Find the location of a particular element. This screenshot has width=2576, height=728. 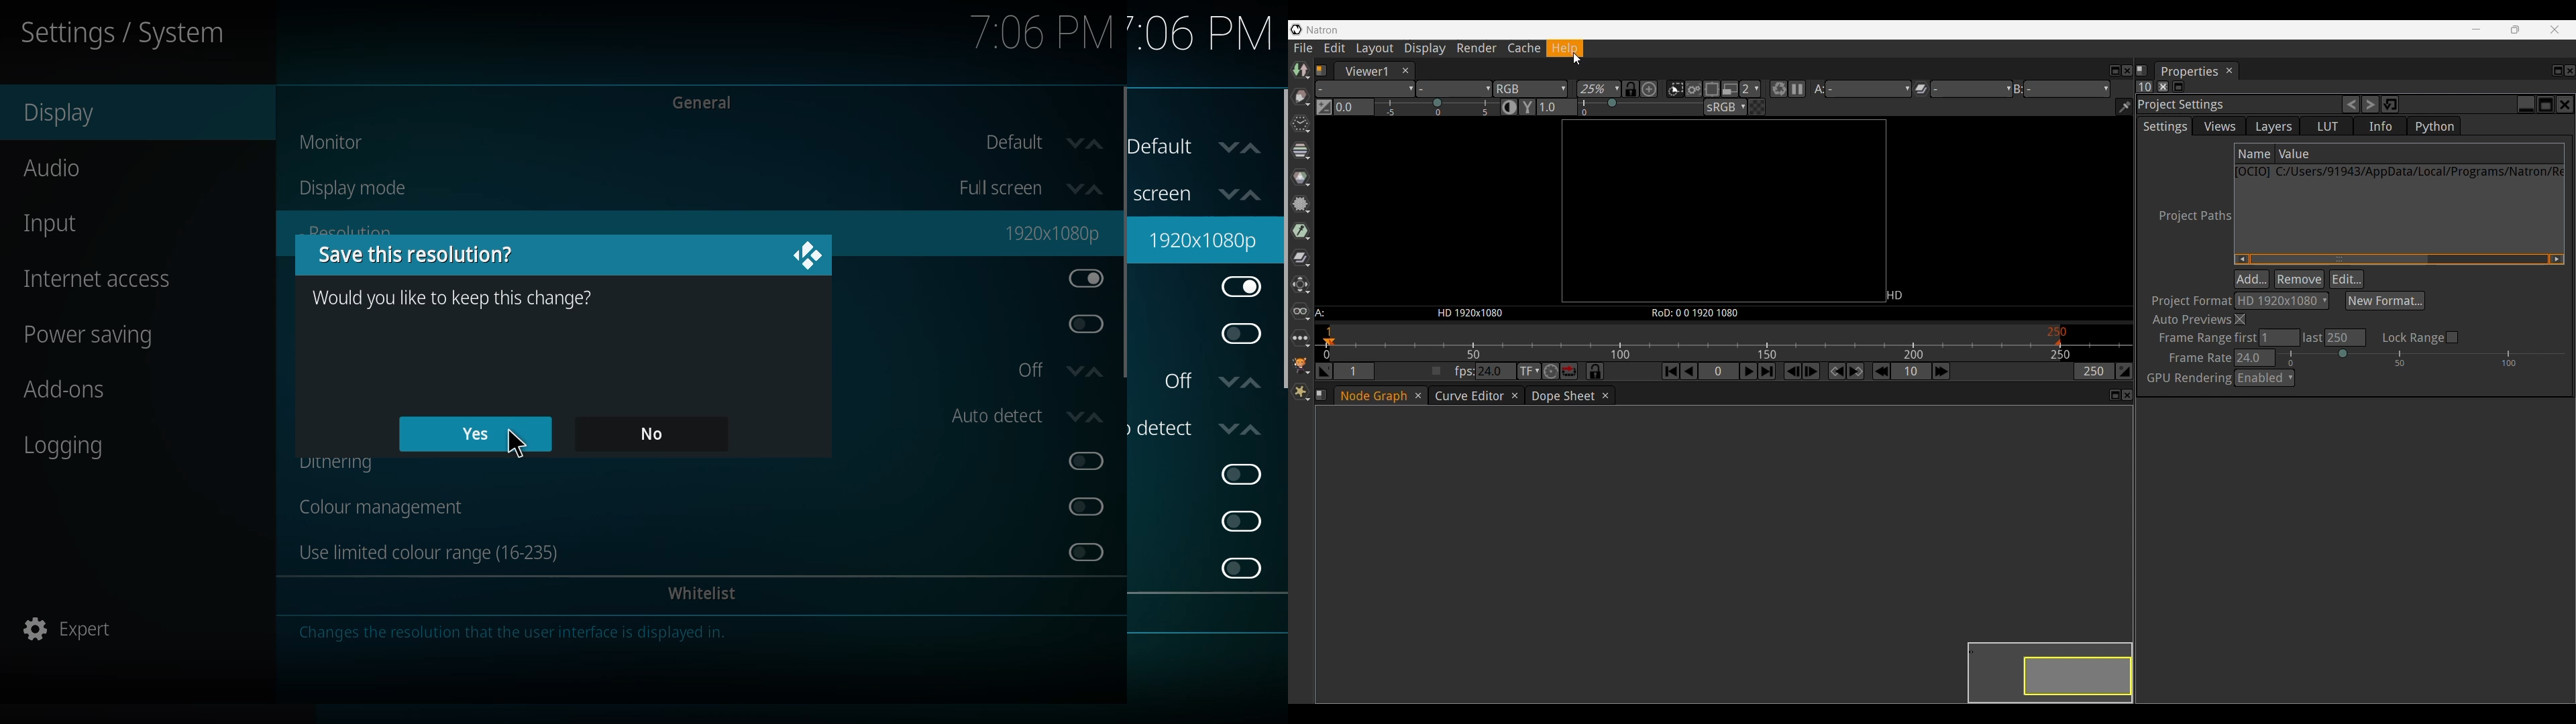

general is located at coordinates (713, 101).